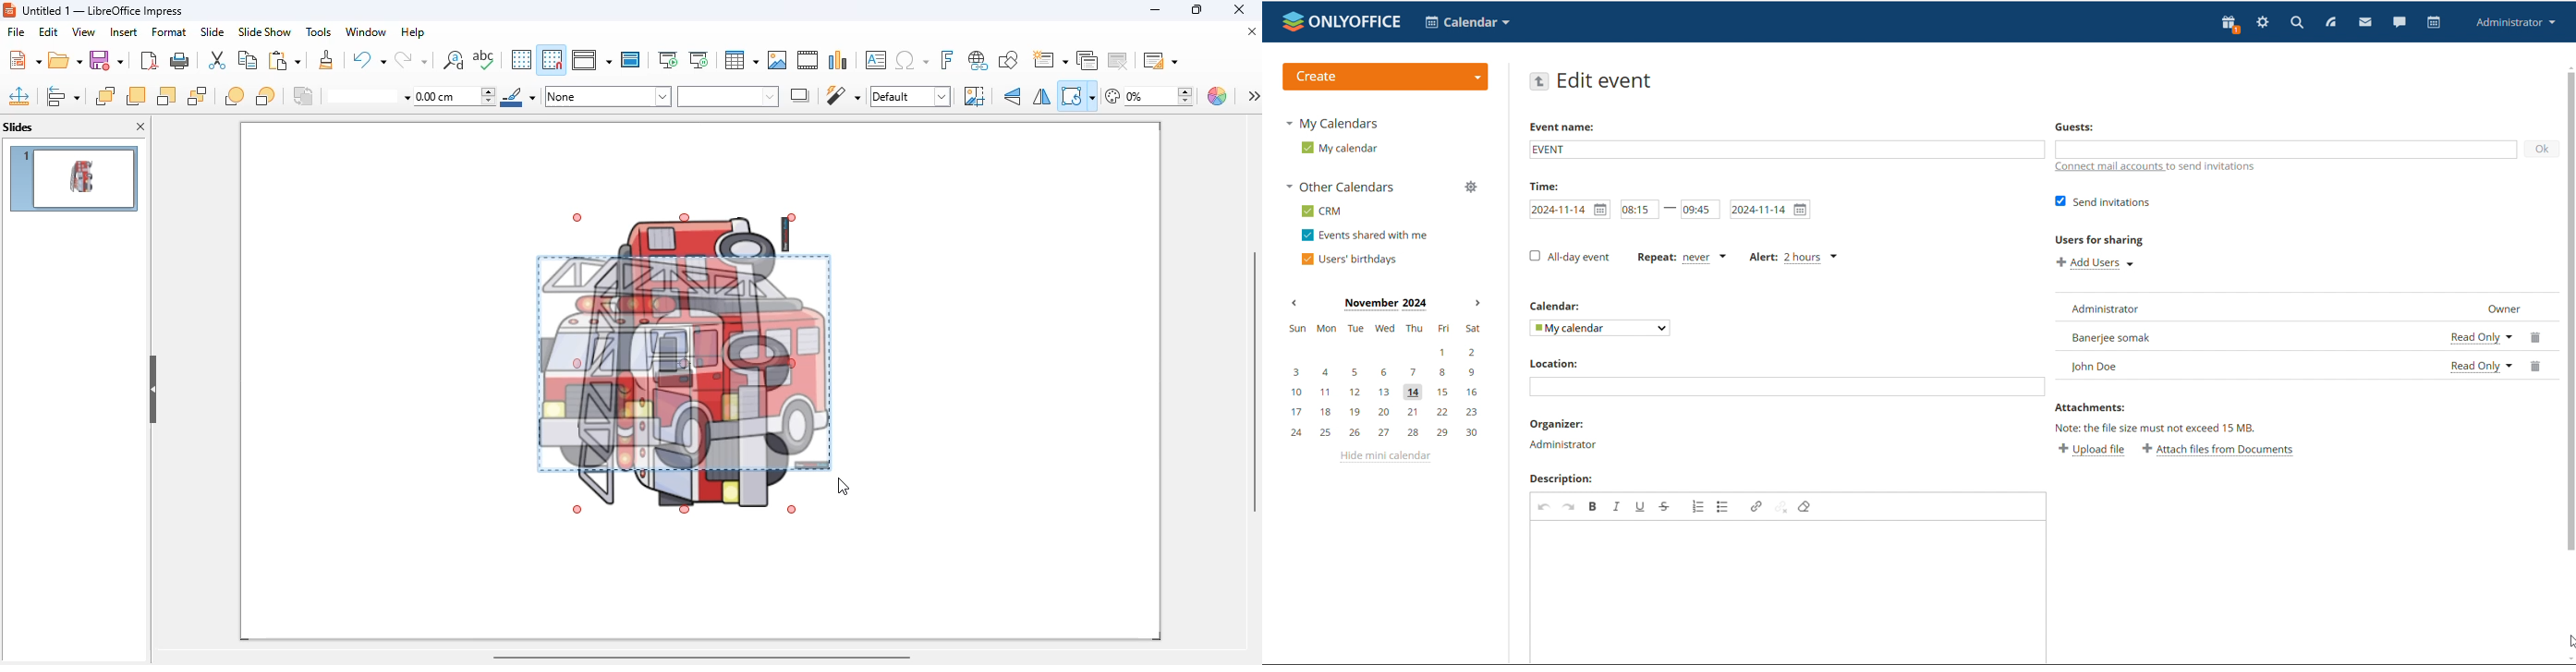 This screenshot has width=2576, height=672. I want to click on cursor, so click(2568, 640).